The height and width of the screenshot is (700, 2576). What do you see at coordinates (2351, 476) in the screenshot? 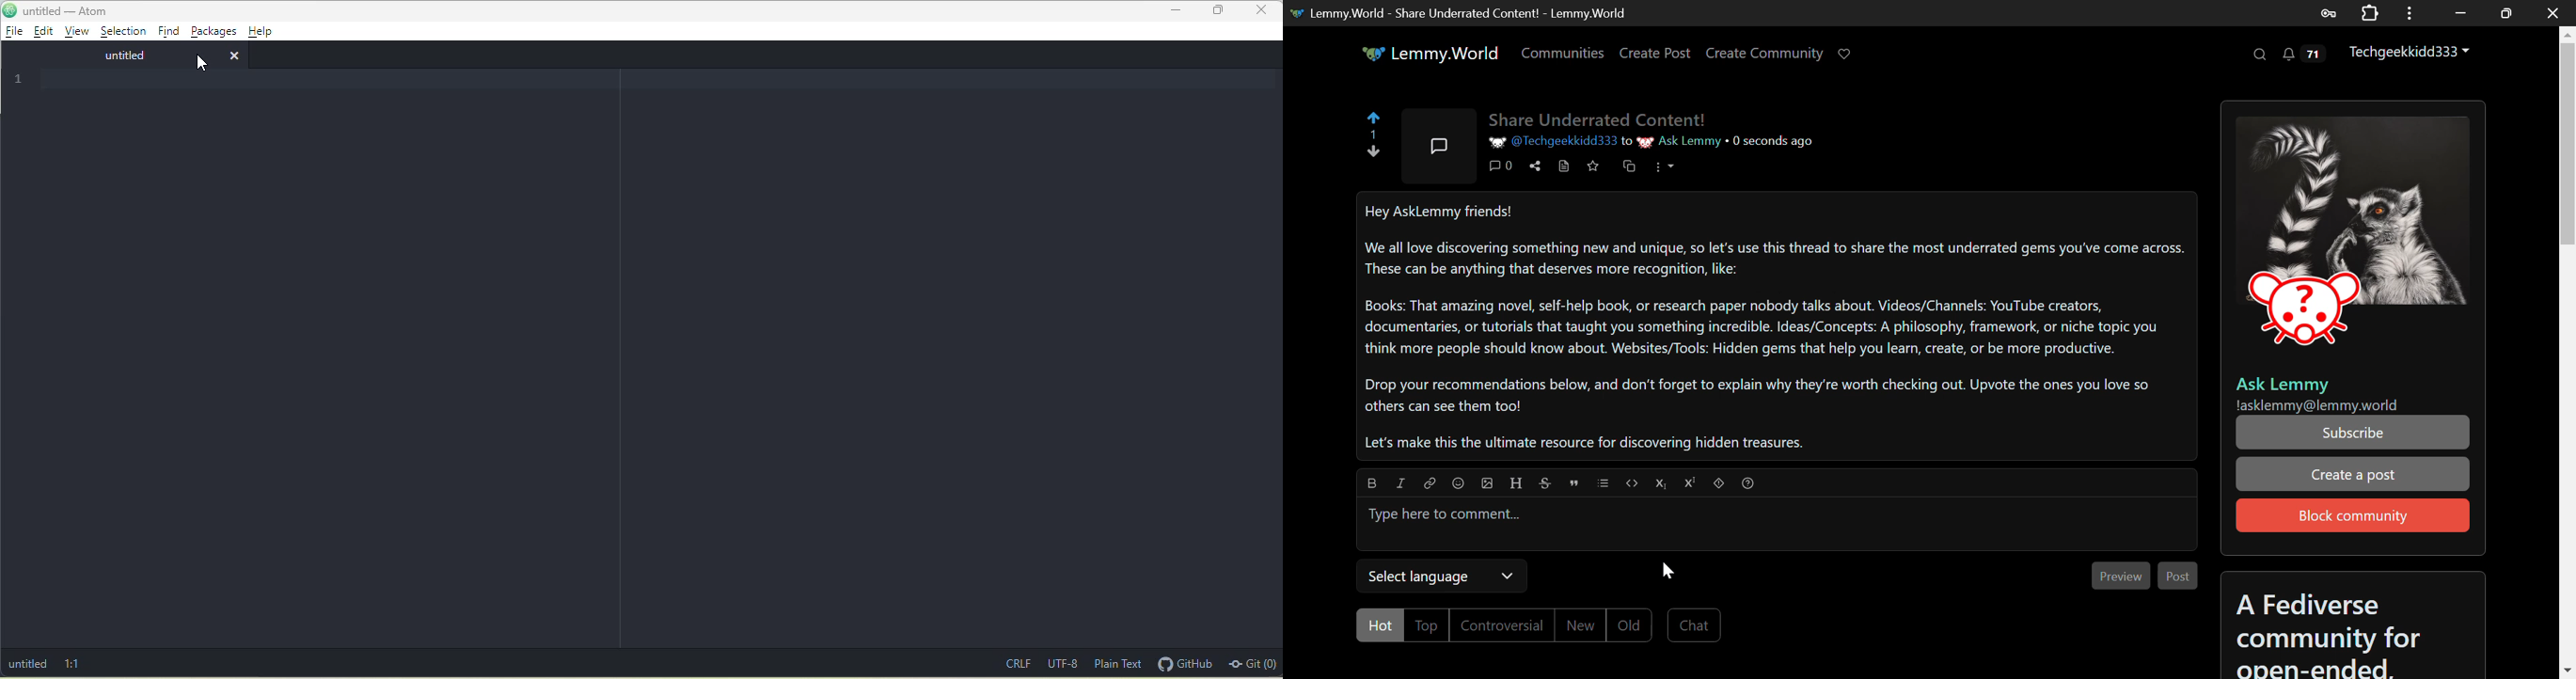
I see `Create a post` at bounding box center [2351, 476].